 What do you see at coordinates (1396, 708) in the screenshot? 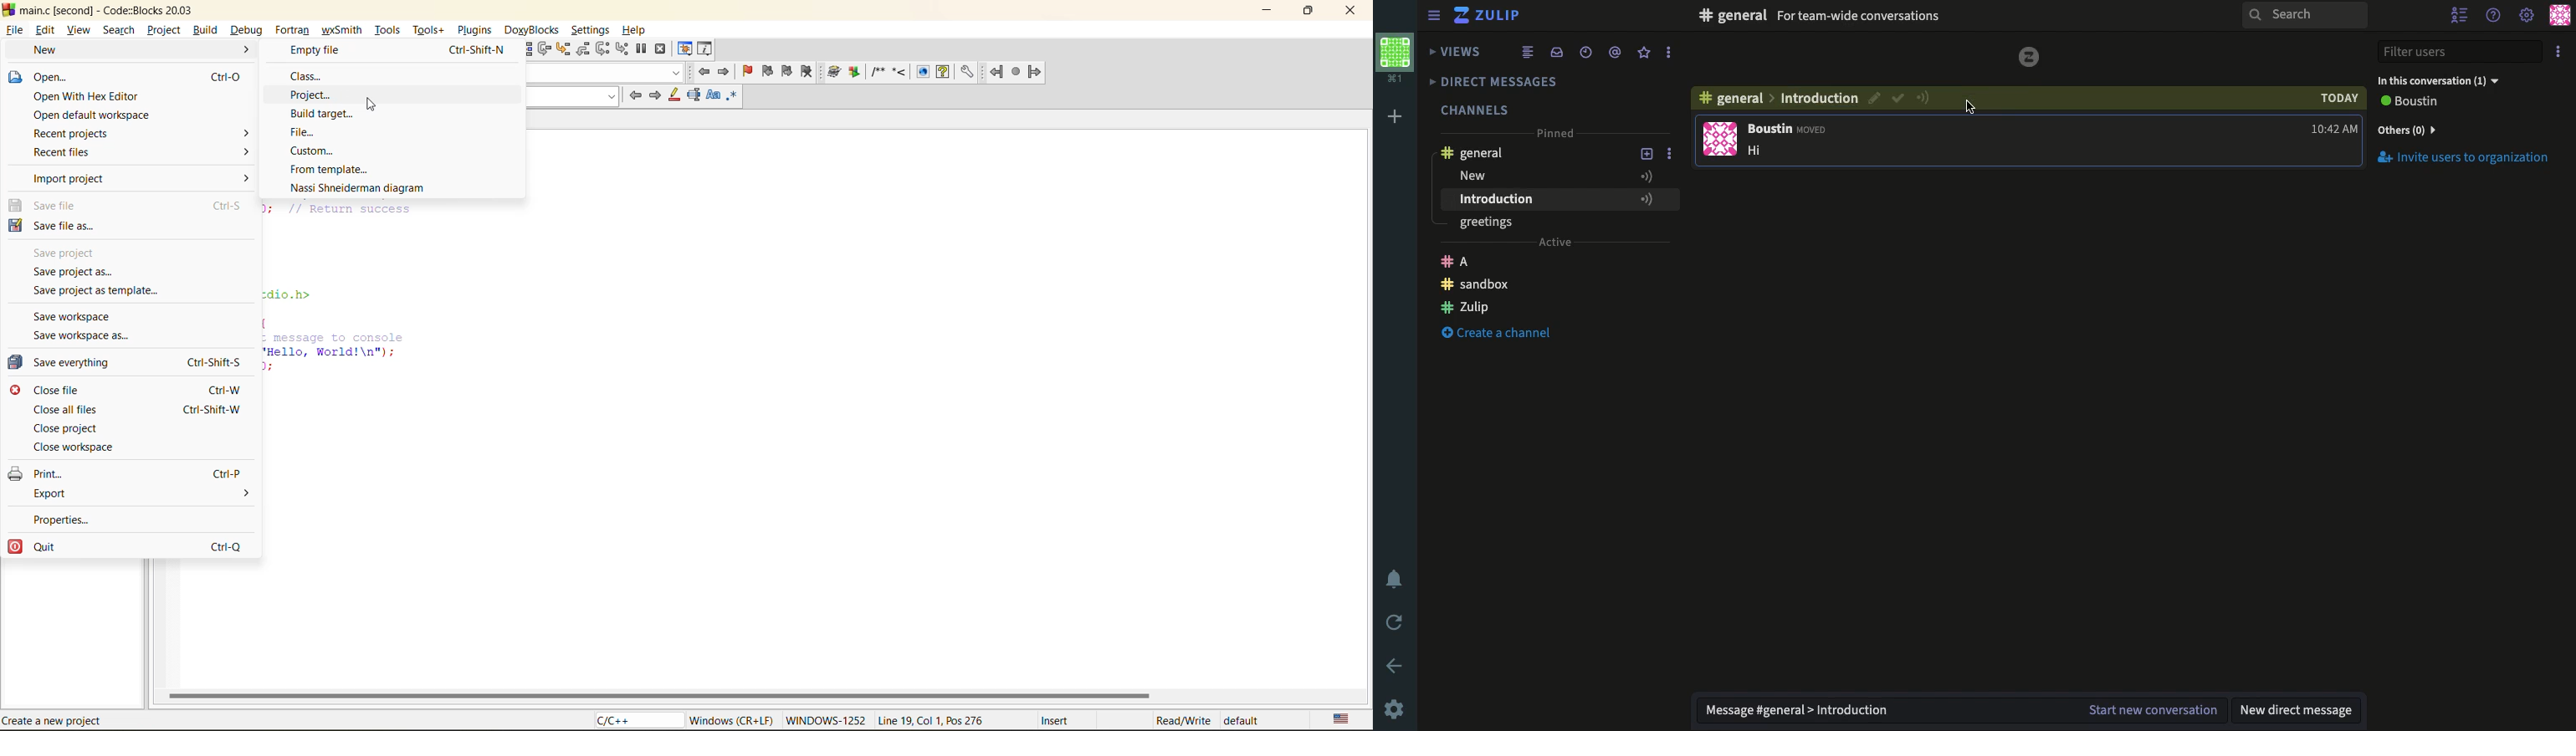
I see `Settings` at bounding box center [1396, 708].